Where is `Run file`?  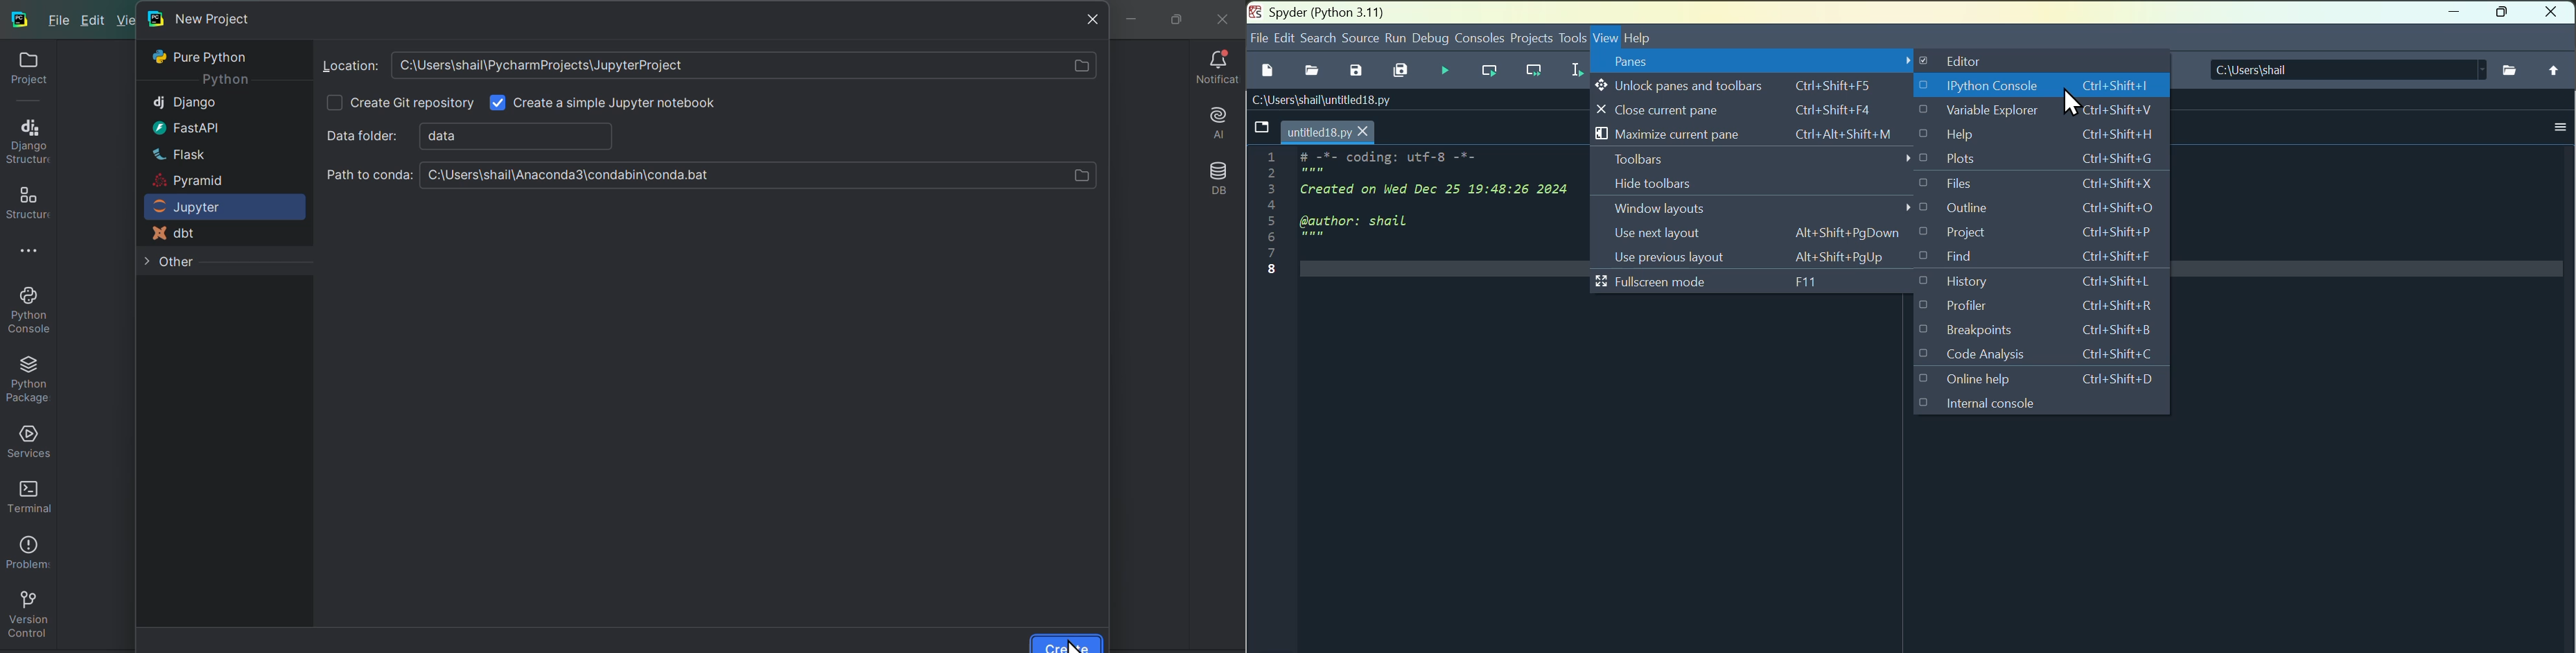 Run file is located at coordinates (1446, 71).